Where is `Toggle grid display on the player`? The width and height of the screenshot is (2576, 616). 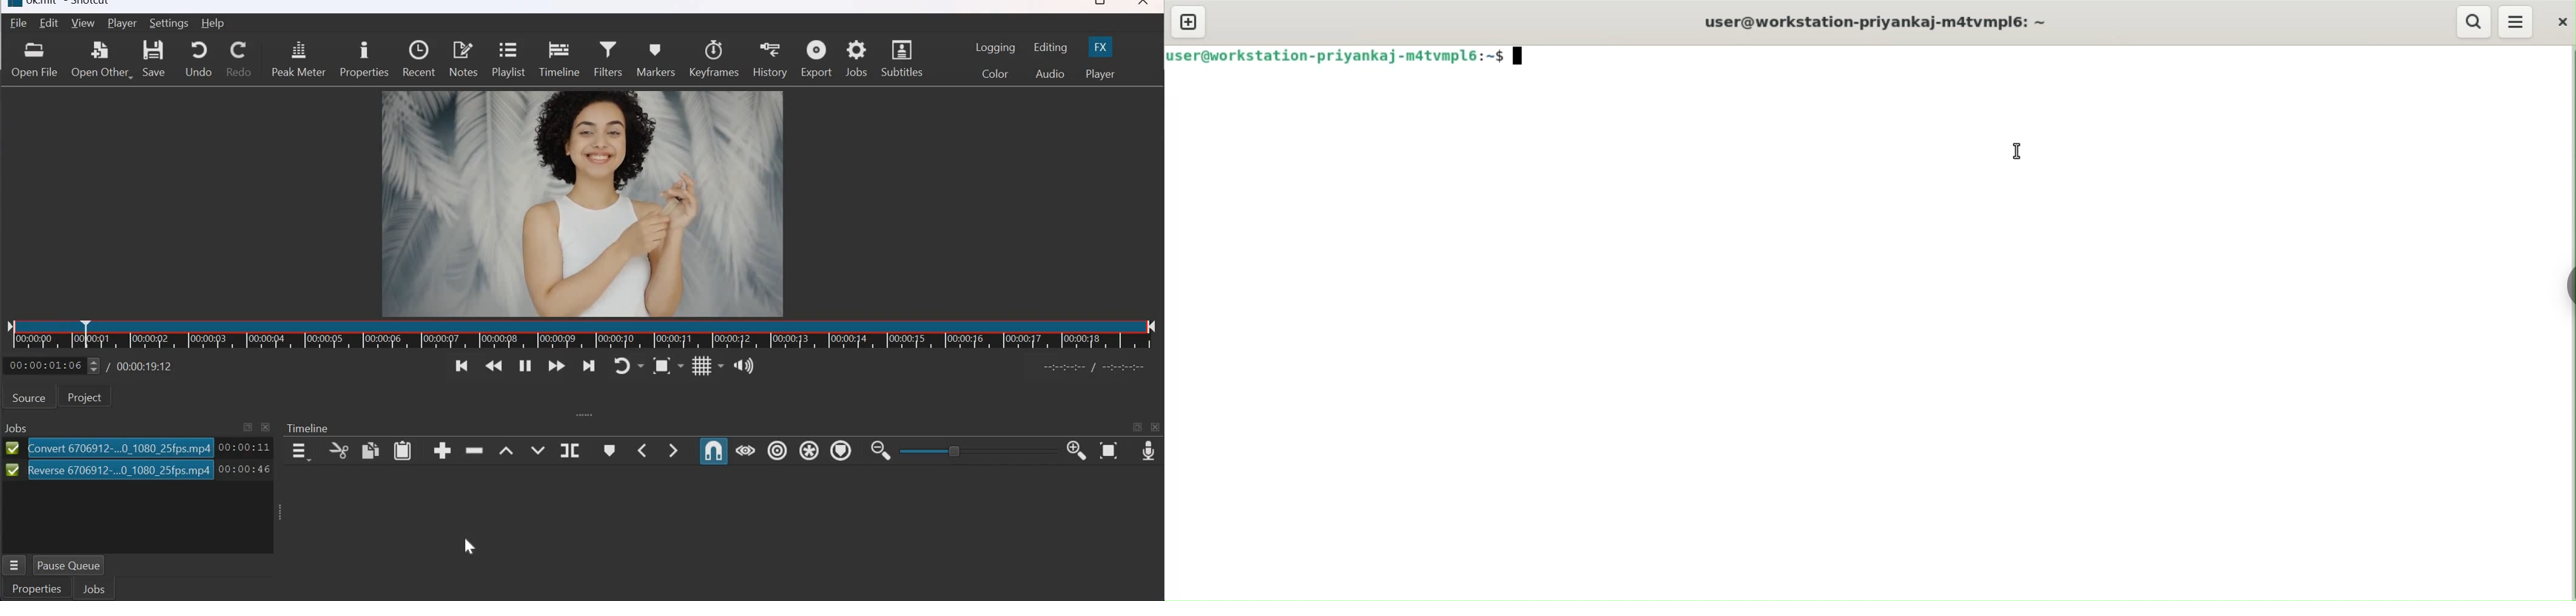 Toggle grid display on the player is located at coordinates (708, 365).